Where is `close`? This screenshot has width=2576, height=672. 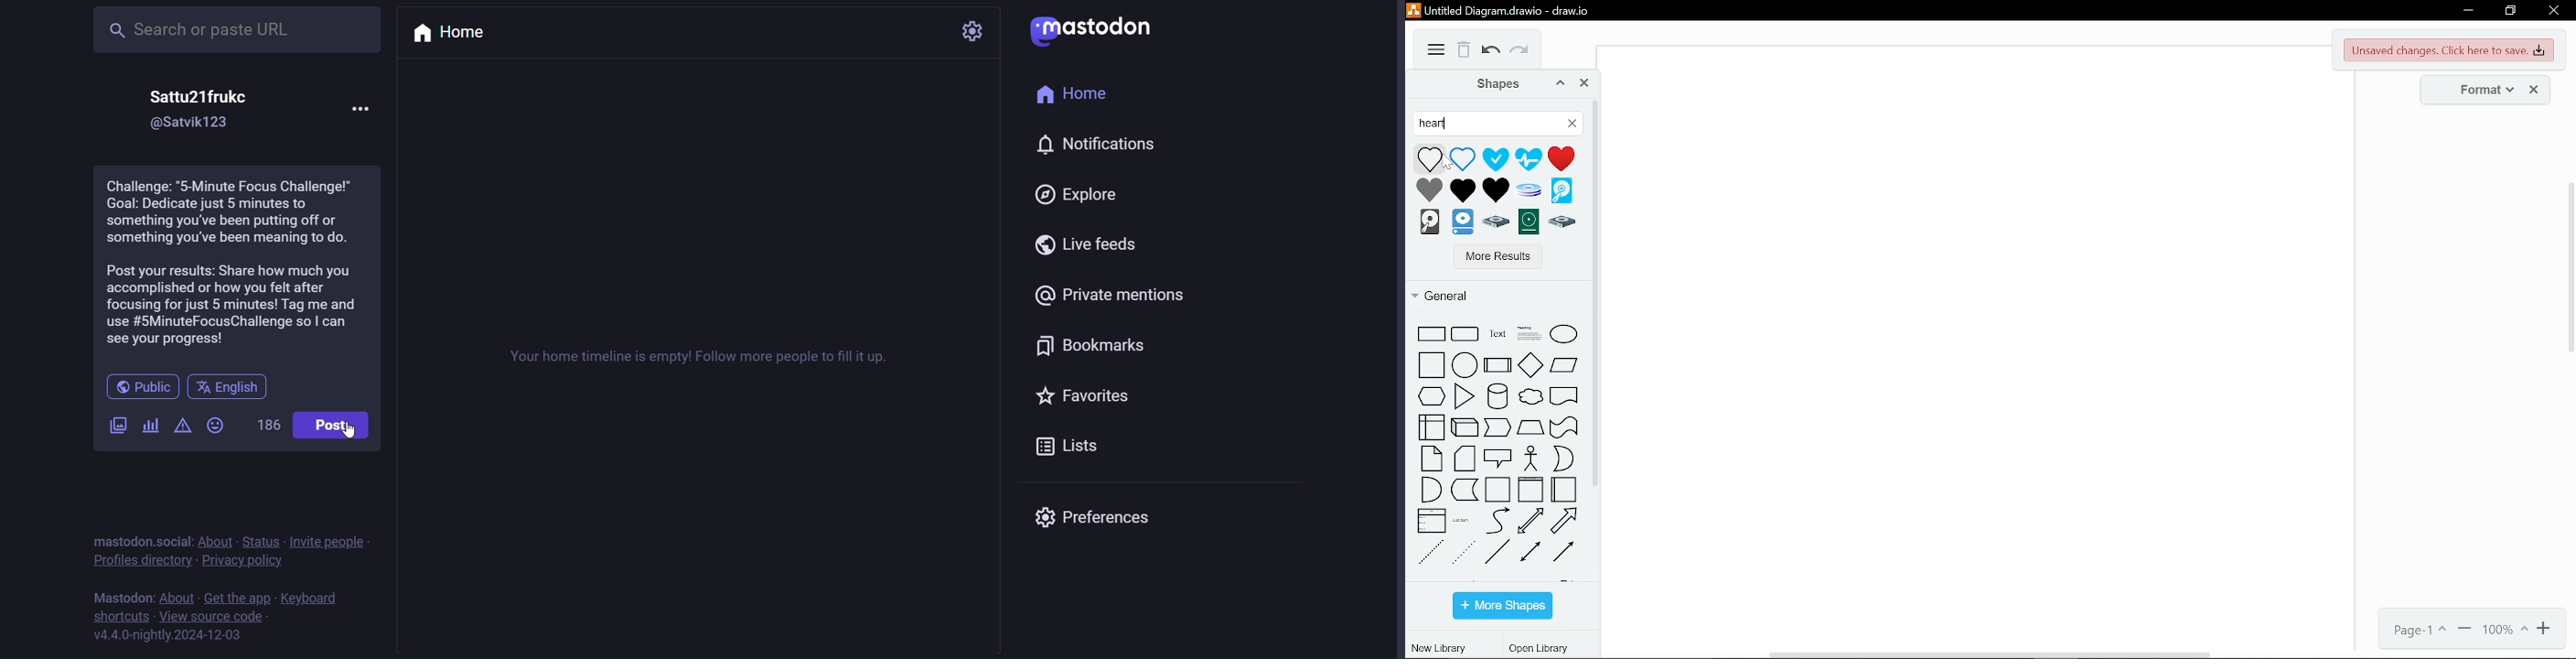
close is located at coordinates (1585, 83).